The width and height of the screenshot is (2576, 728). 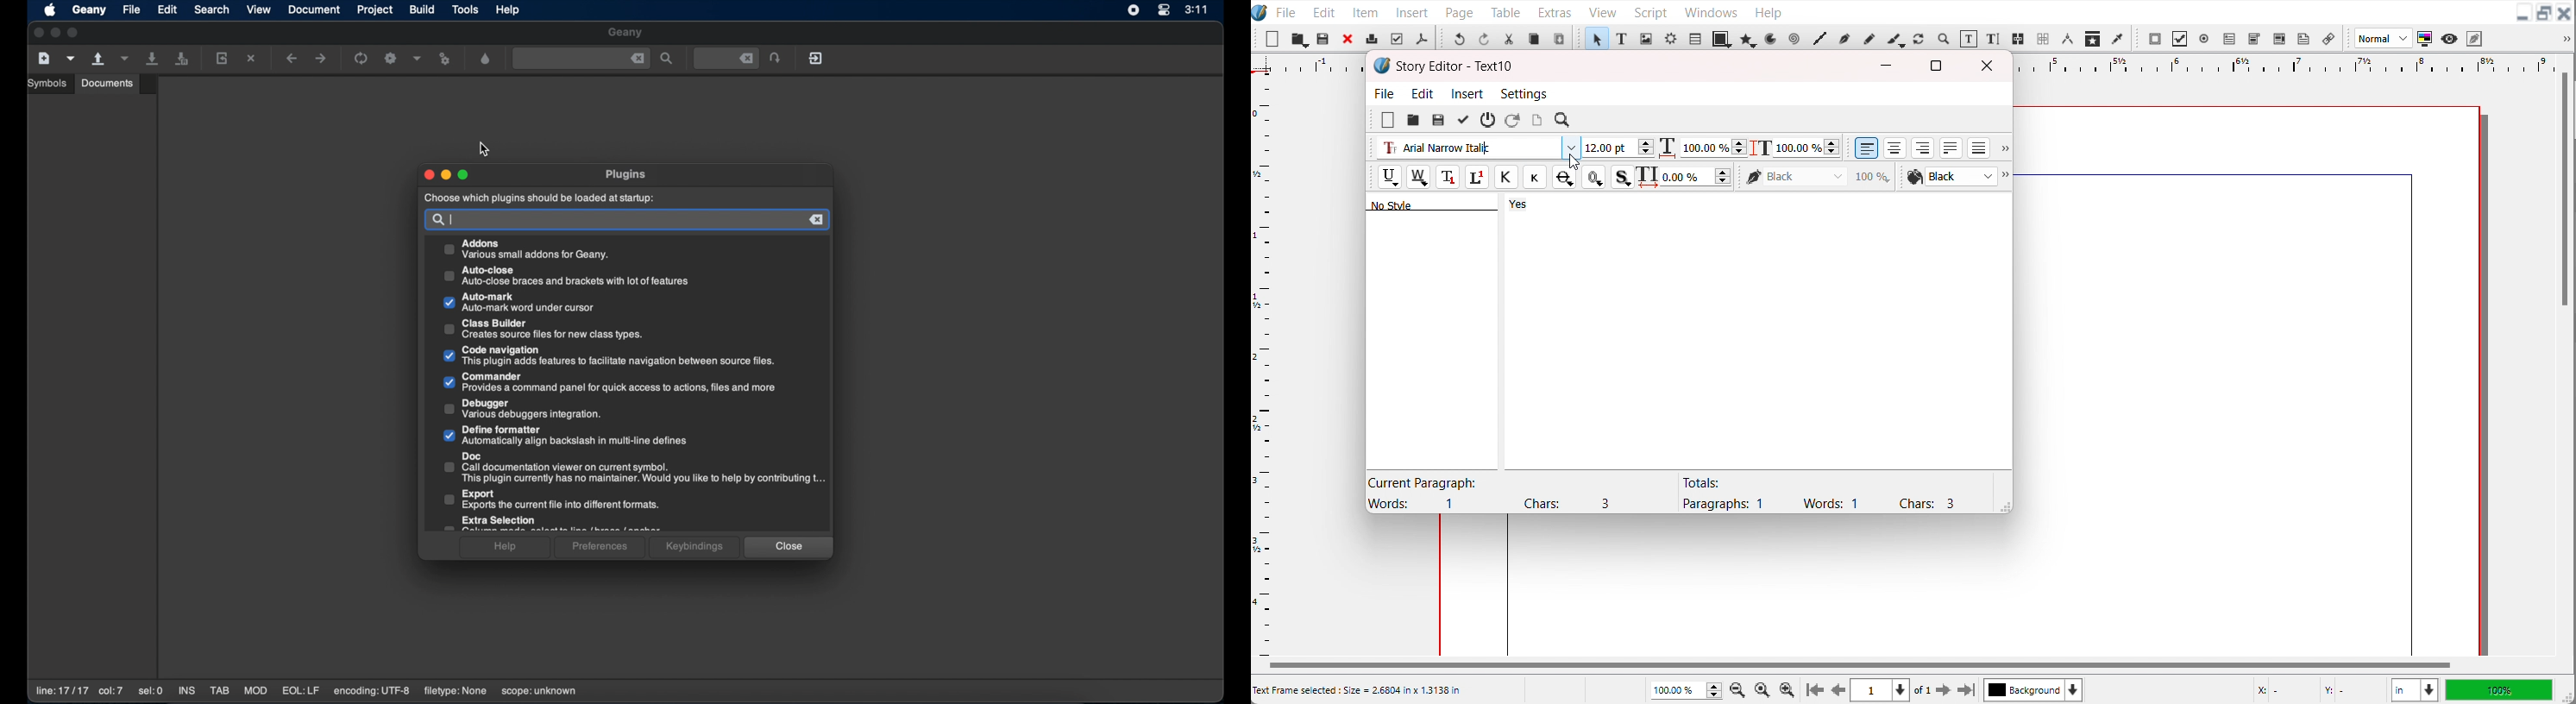 What do you see at coordinates (1574, 161) in the screenshot?
I see `Cursor` at bounding box center [1574, 161].